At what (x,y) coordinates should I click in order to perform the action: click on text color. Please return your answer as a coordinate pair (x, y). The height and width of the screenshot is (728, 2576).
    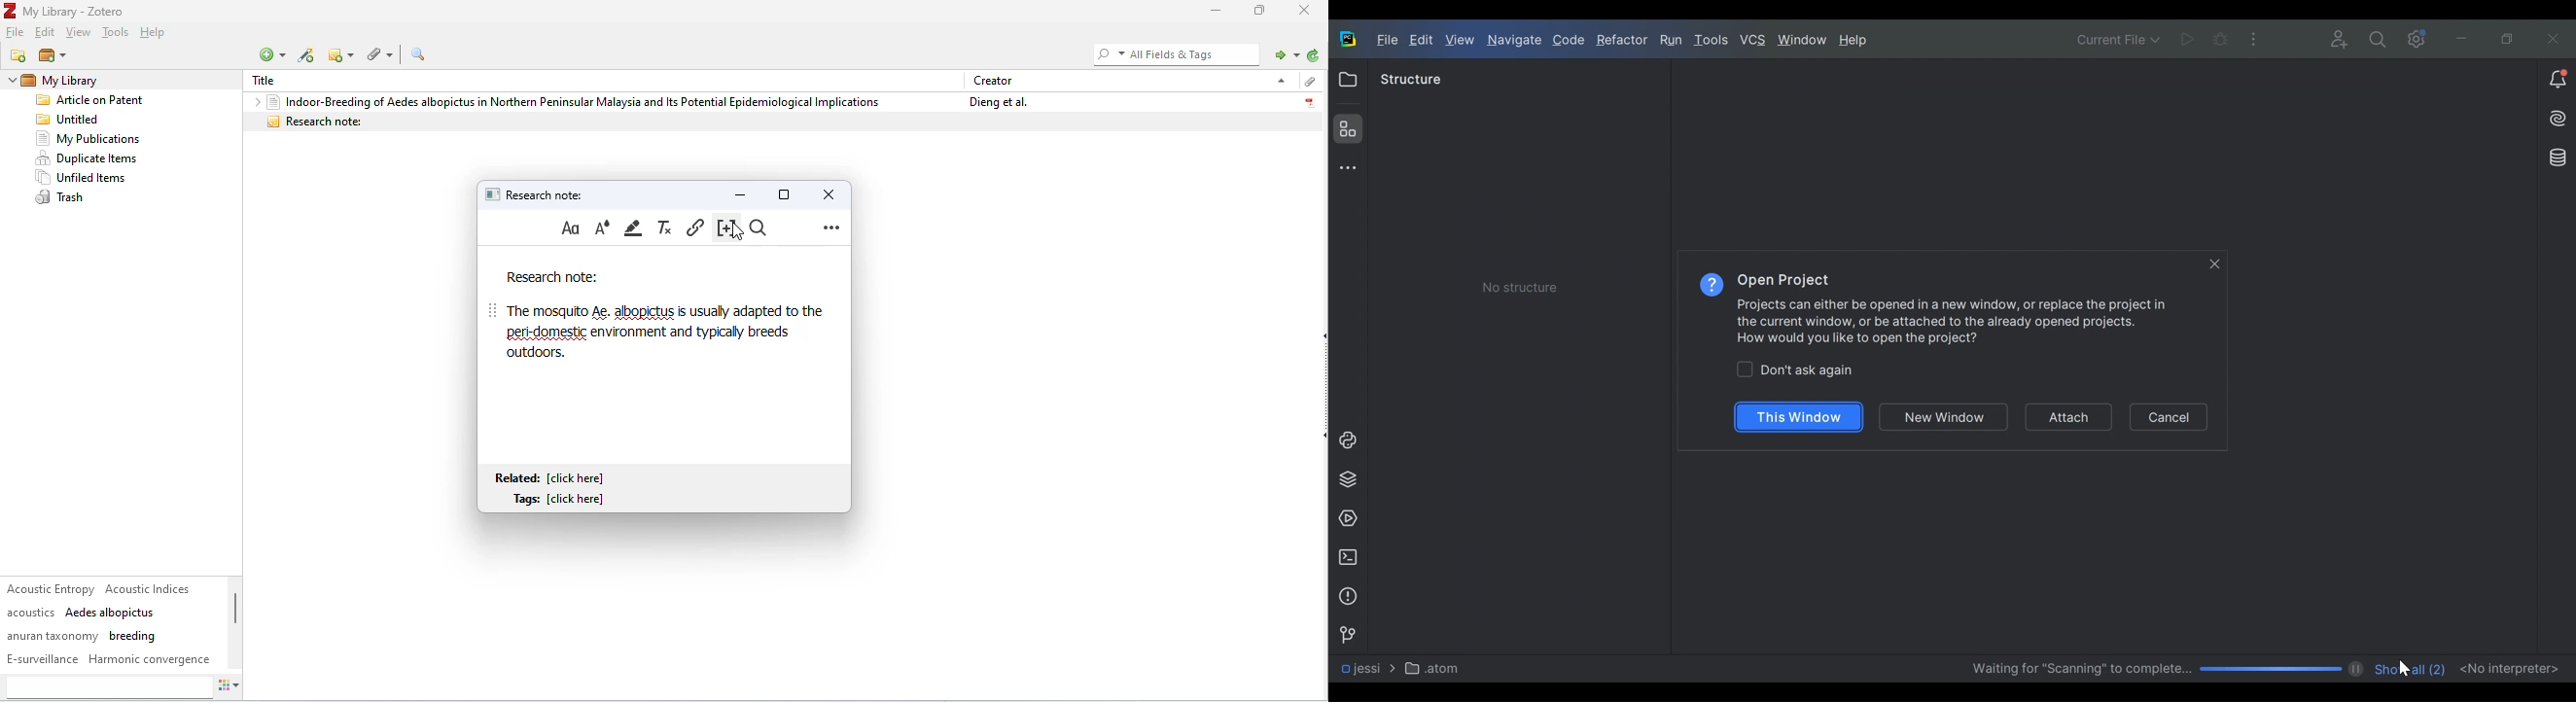
    Looking at the image, I should click on (602, 228).